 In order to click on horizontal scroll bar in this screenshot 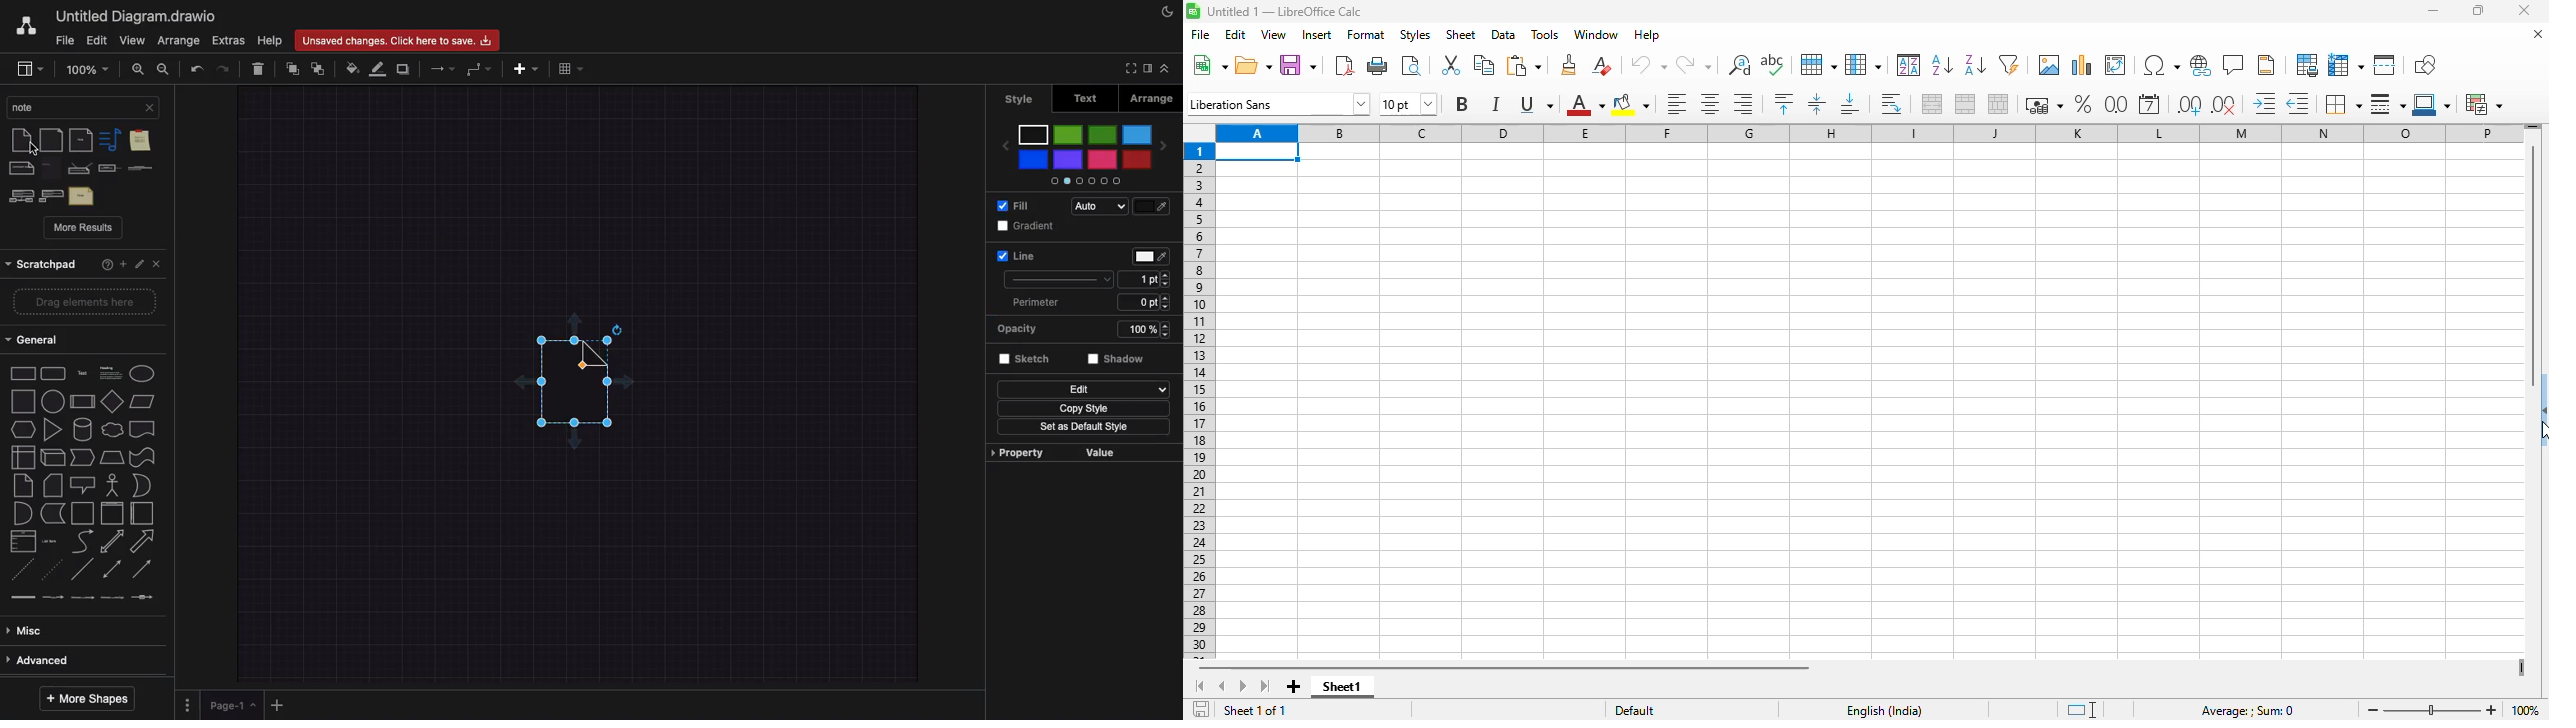, I will do `click(1505, 668)`.